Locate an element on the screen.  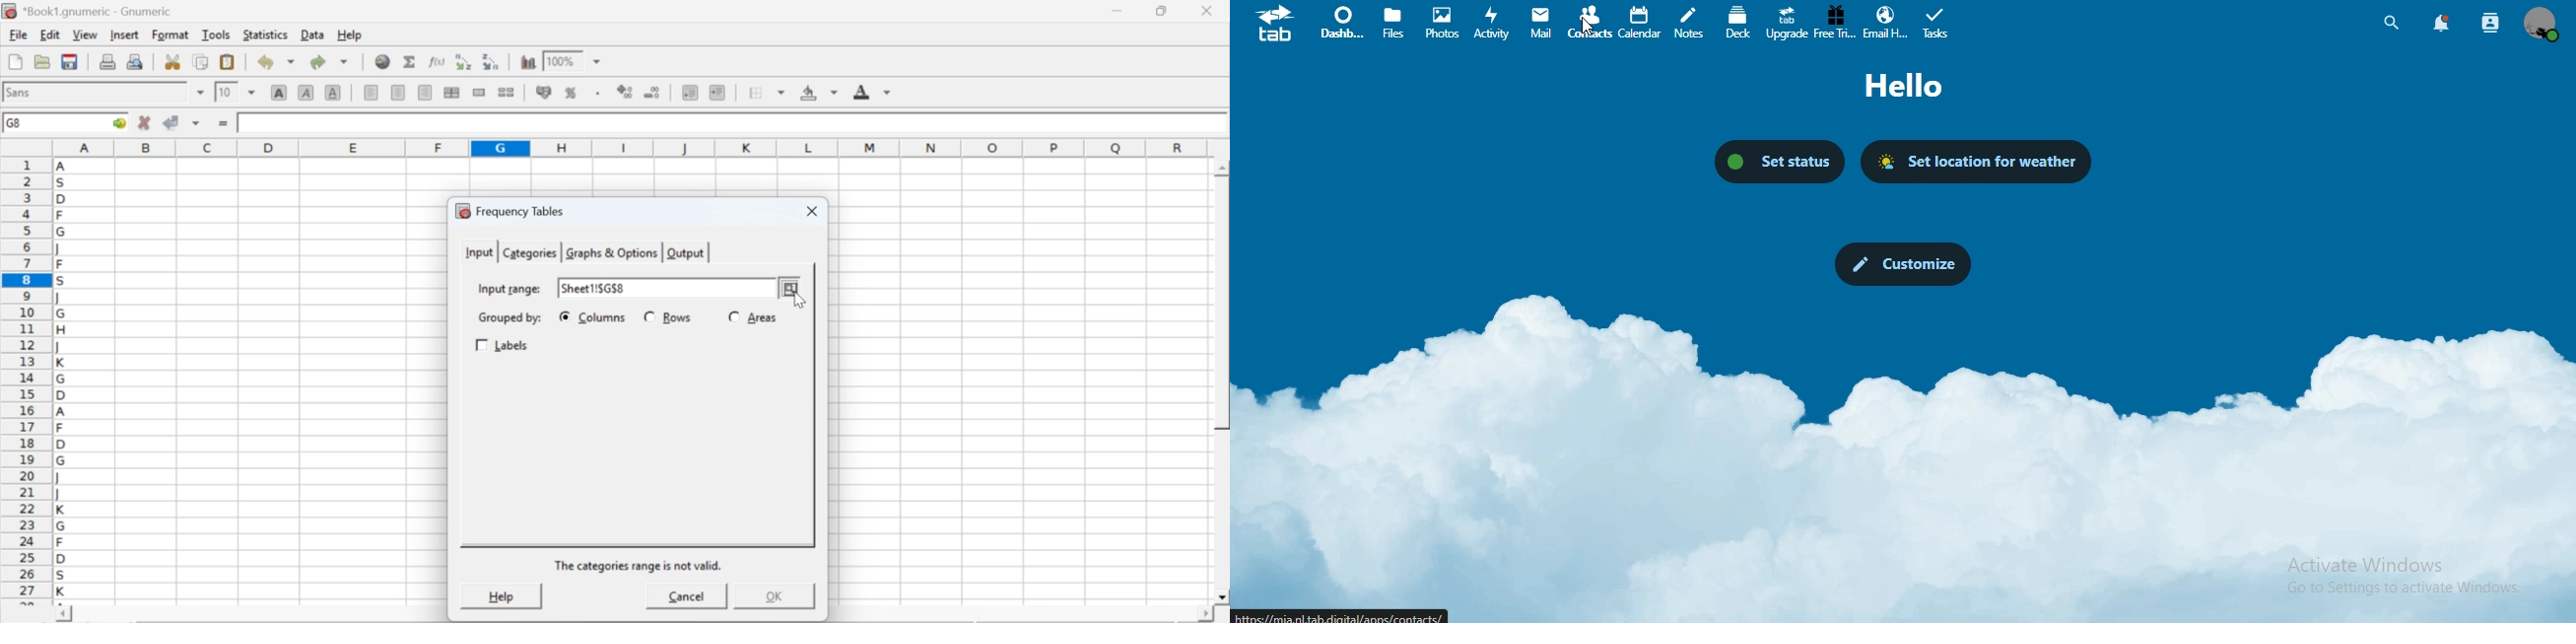
open is located at coordinates (40, 62).